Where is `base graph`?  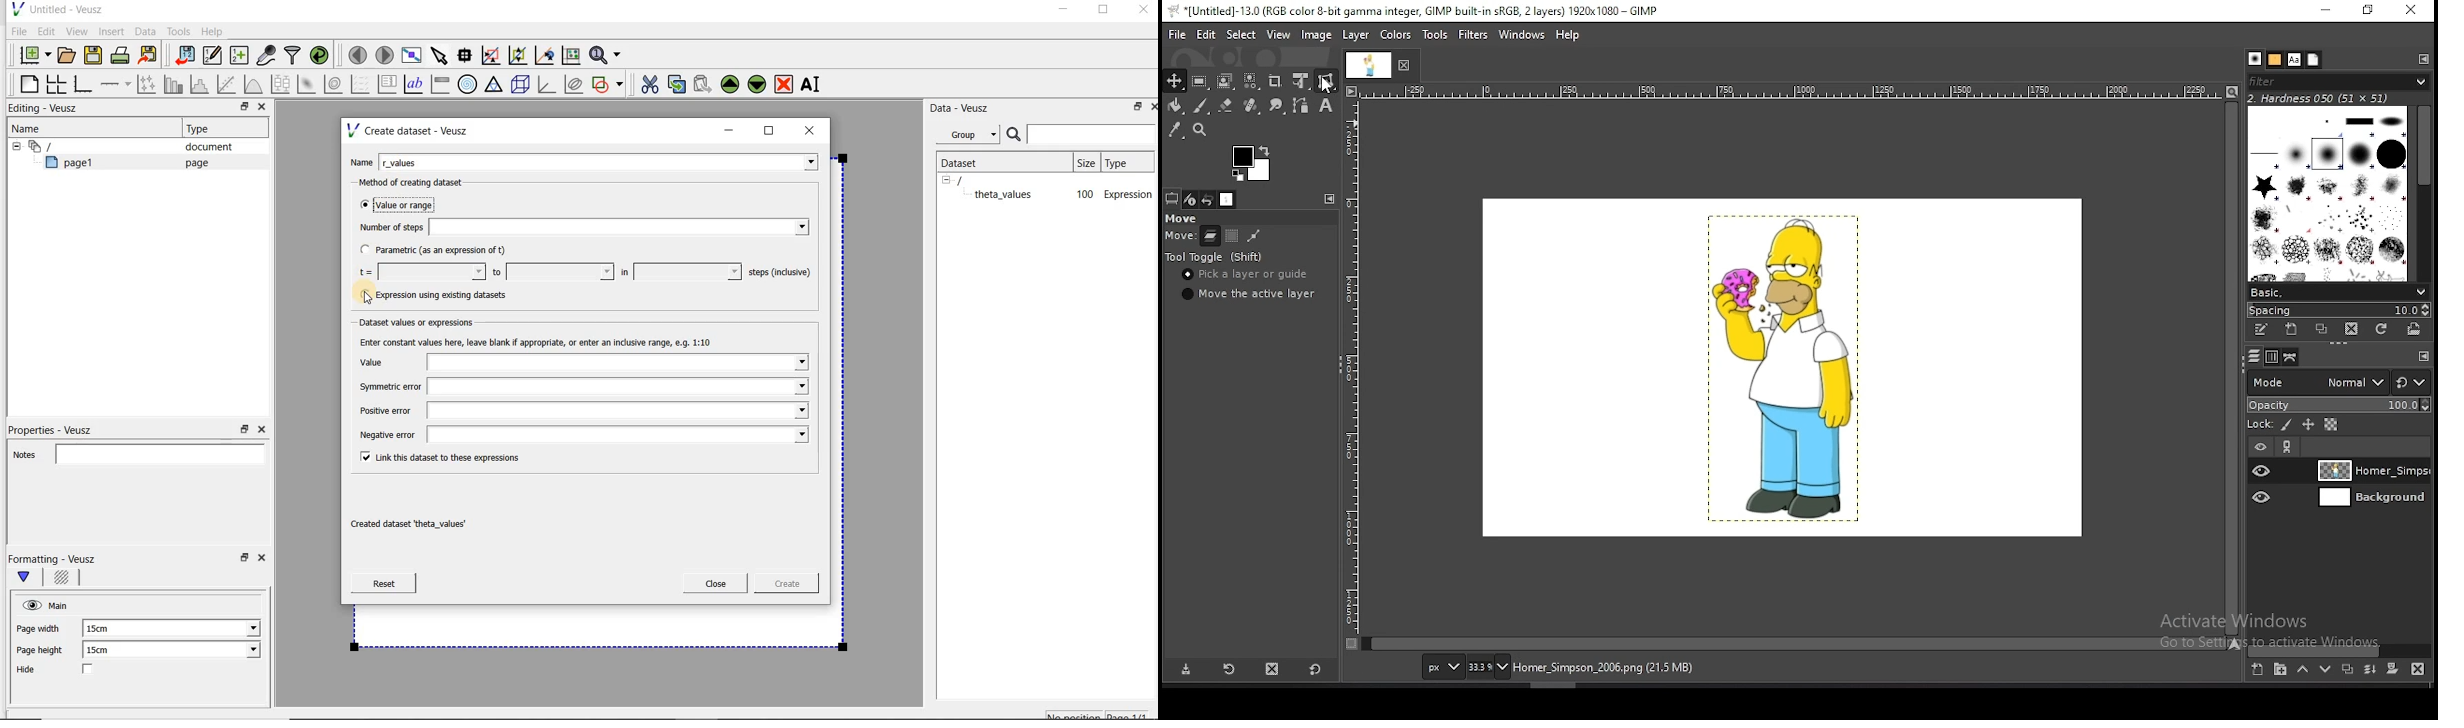 base graph is located at coordinates (82, 85).